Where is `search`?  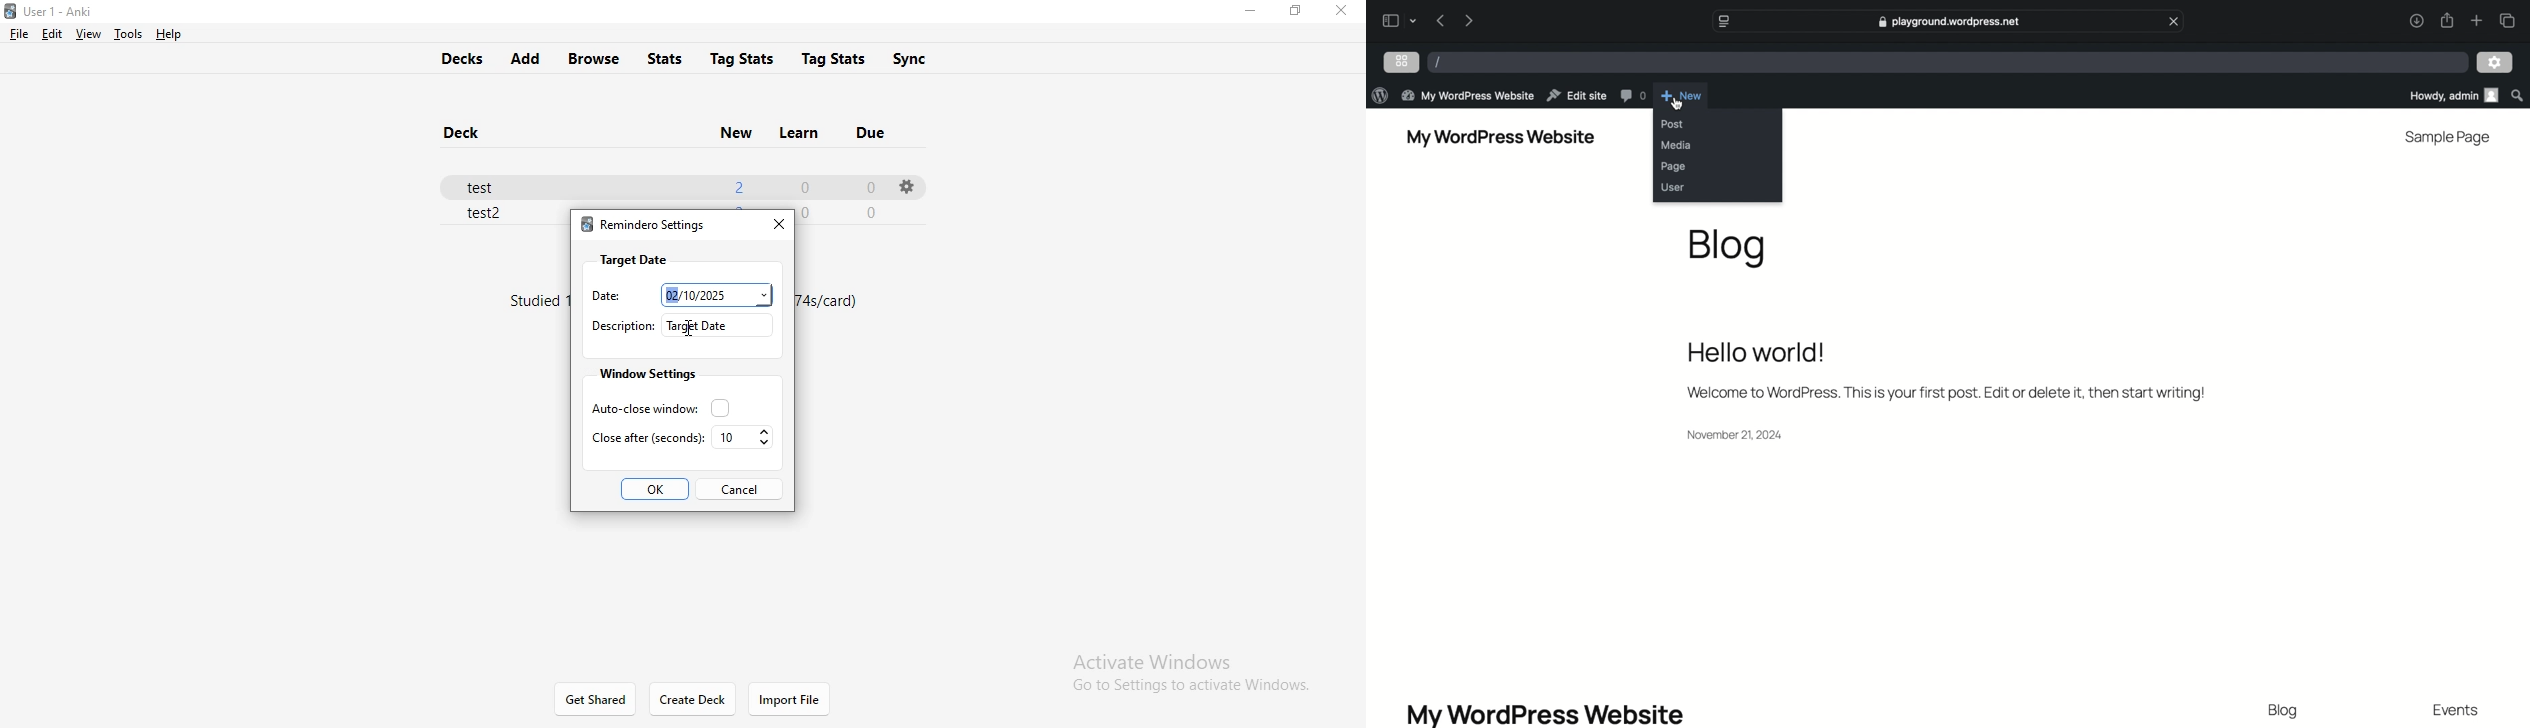
search is located at coordinates (2517, 95).